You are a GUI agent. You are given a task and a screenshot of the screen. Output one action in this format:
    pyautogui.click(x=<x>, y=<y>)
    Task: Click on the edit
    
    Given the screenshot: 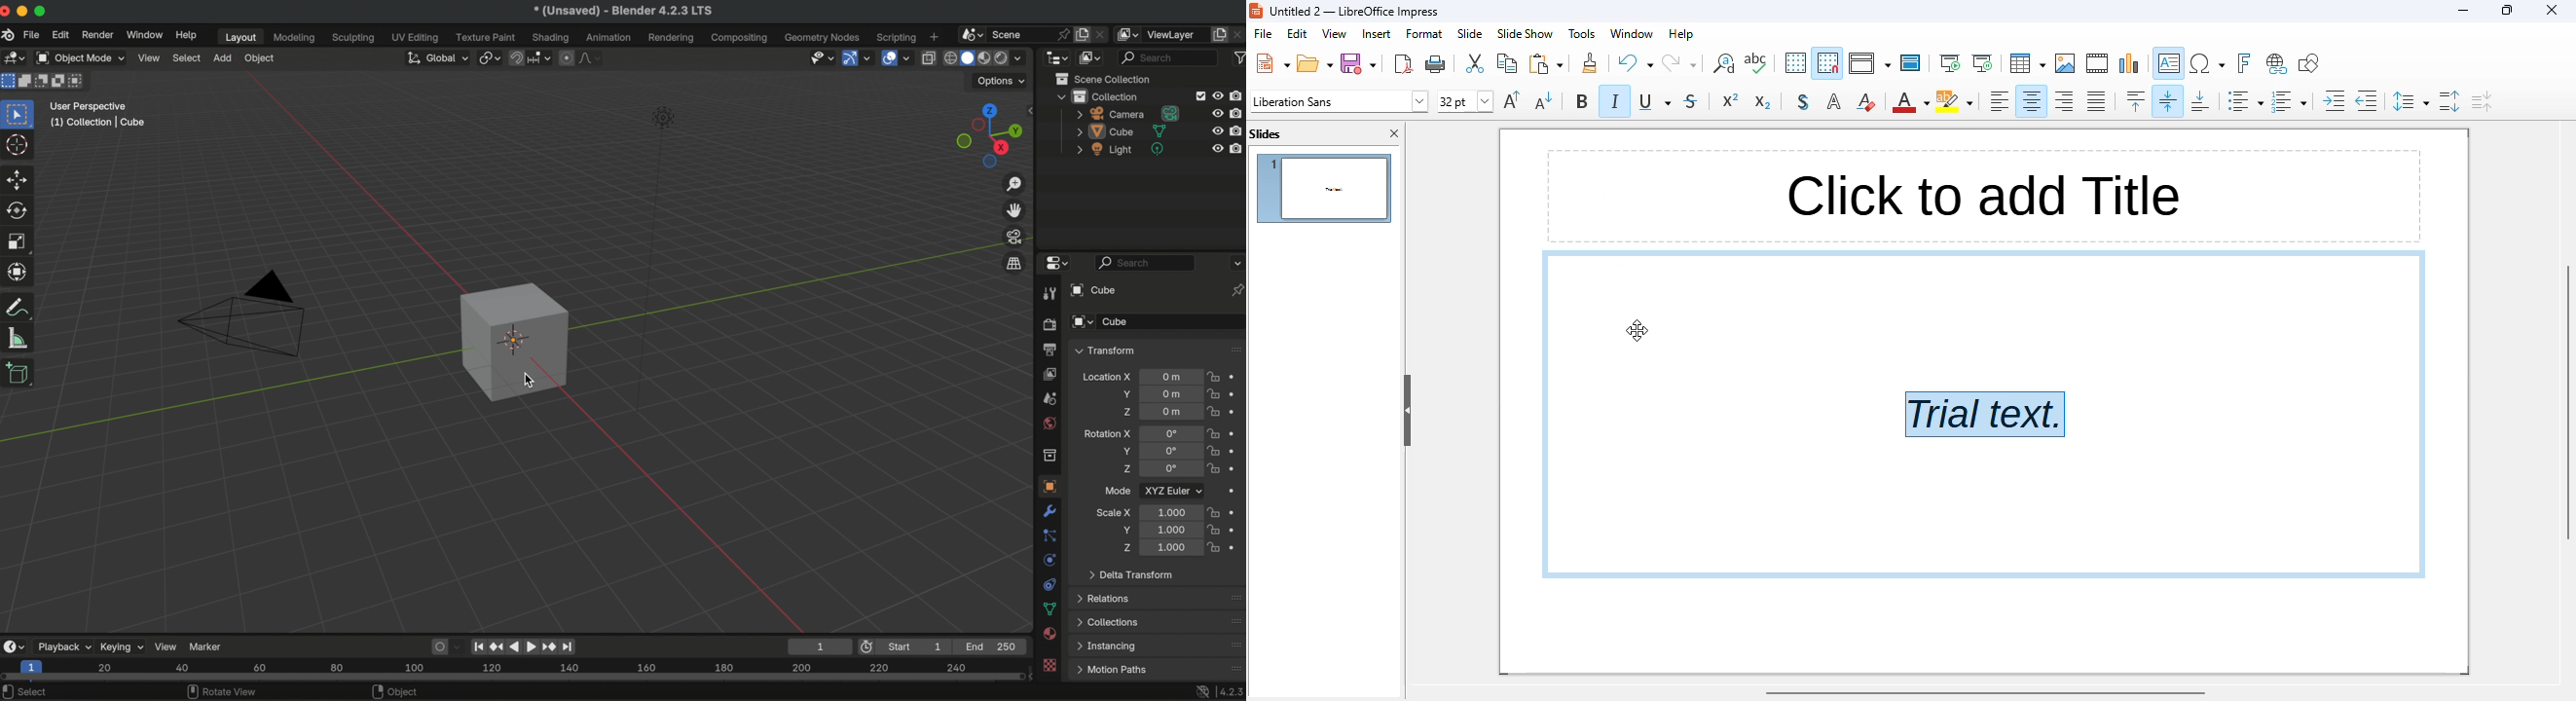 What is the action you would take?
    pyautogui.click(x=1297, y=34)
    